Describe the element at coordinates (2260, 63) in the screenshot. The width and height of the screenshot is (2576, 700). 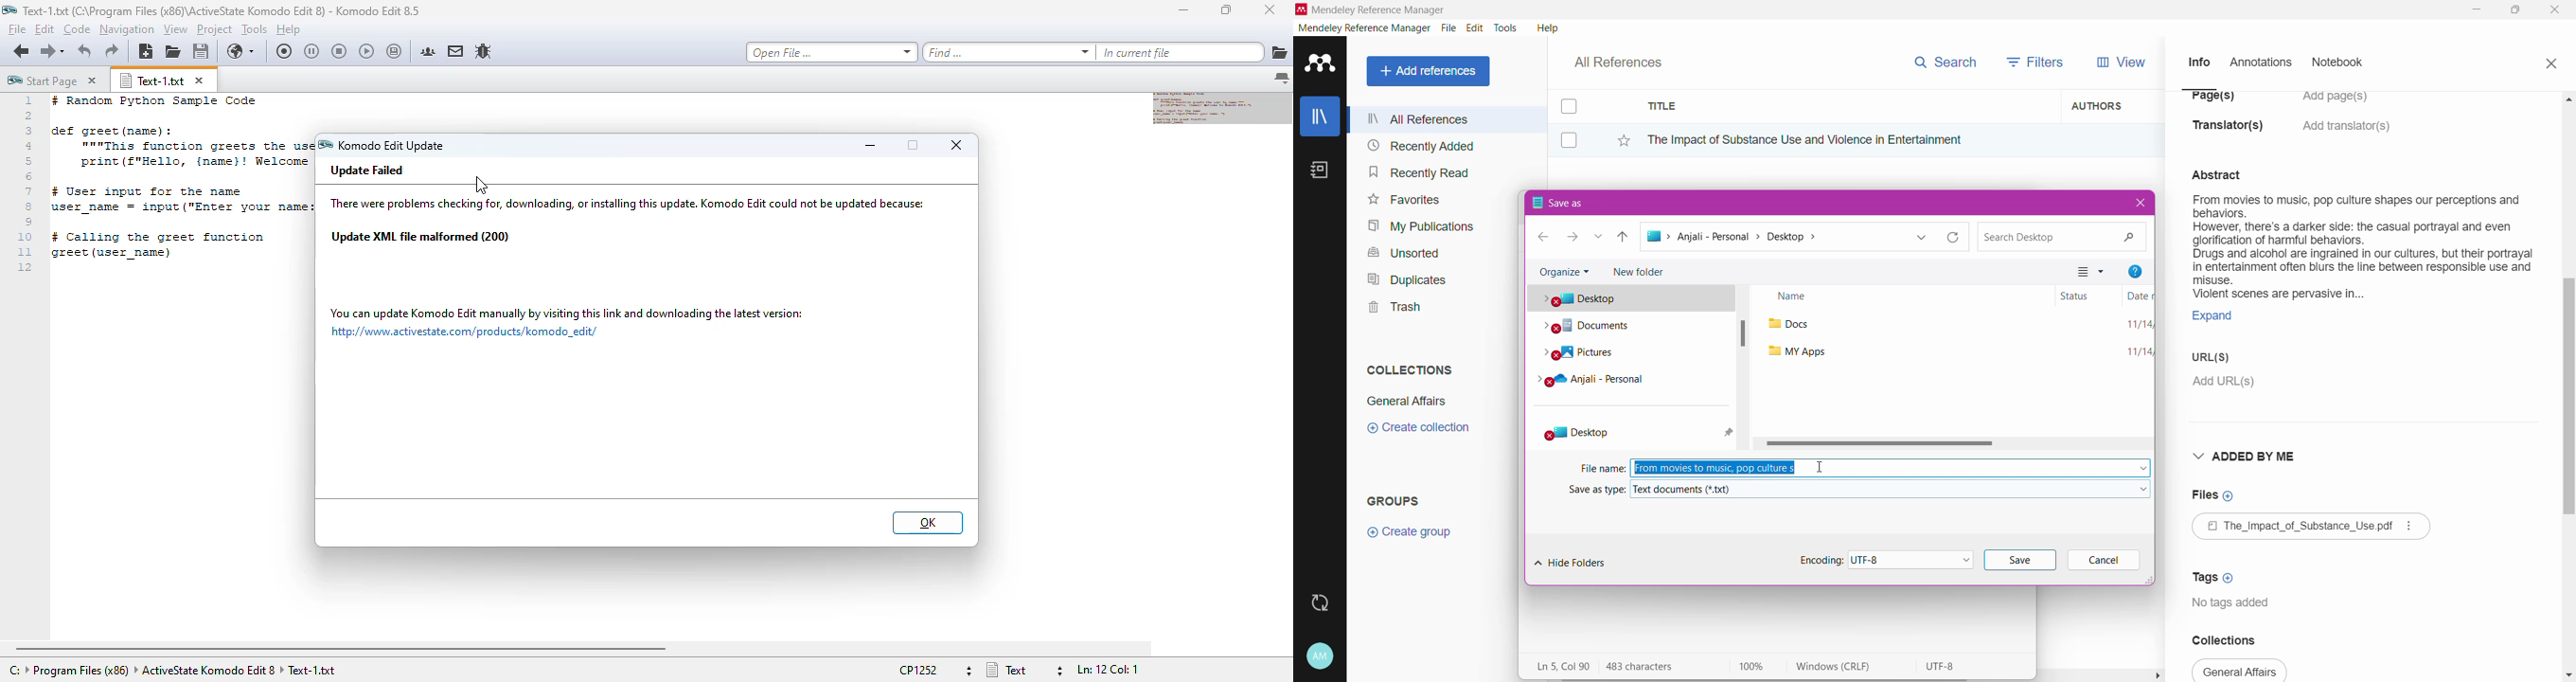
I see `Annotations` at that location.